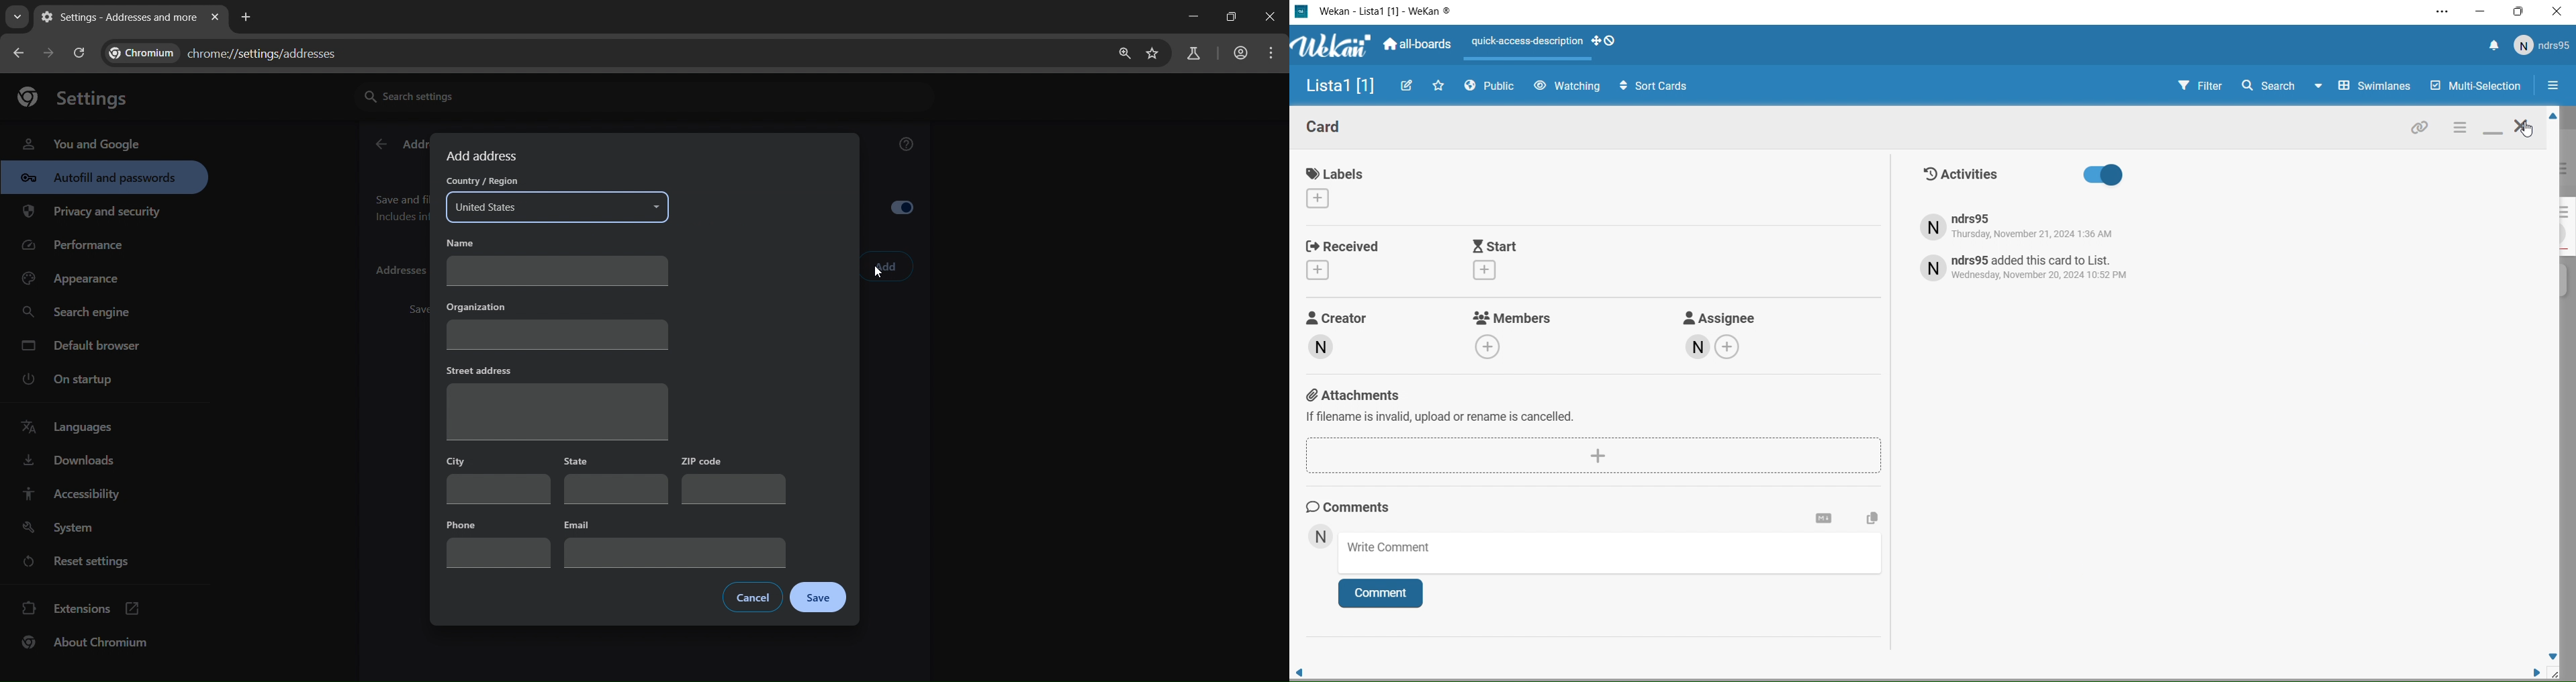  What do you see at coordinates (1238, 54) in the screenshot?
I see `account` at bounding box center [1238, 54].